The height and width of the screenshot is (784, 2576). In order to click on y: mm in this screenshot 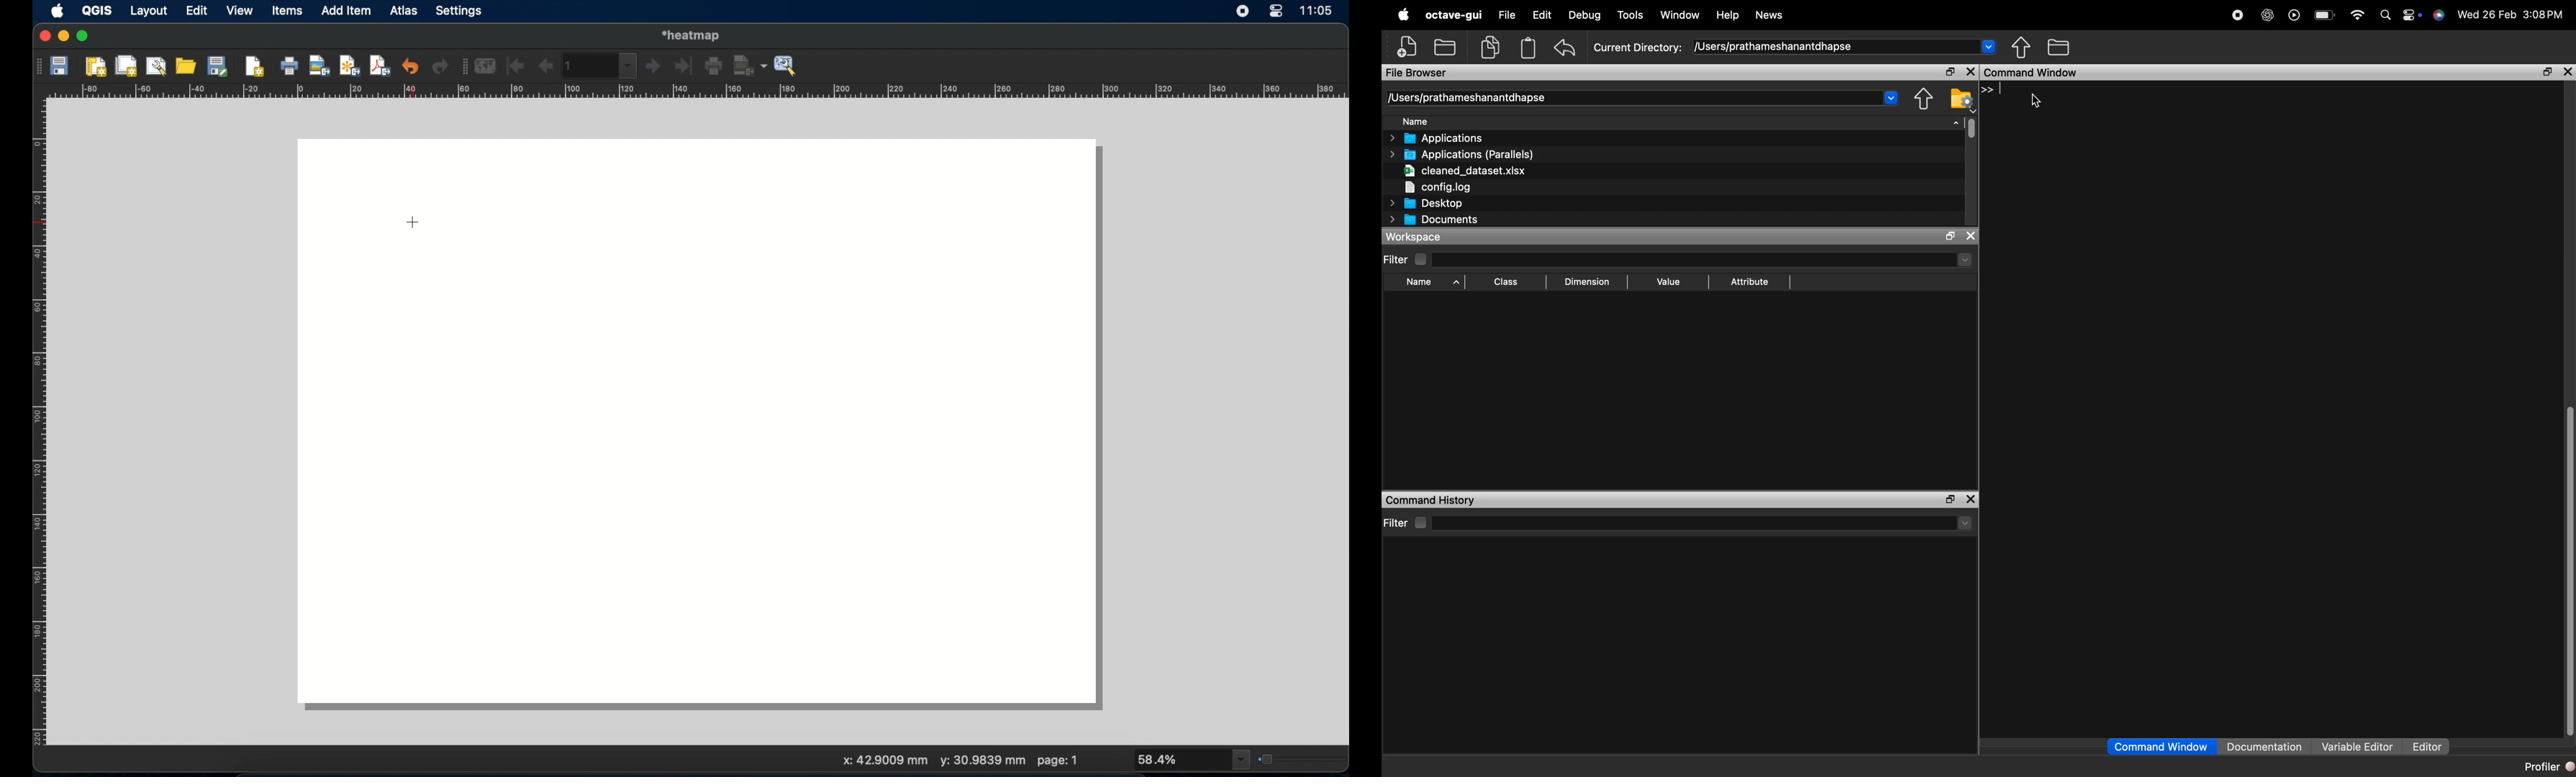, I will do `click(981, 762)`.